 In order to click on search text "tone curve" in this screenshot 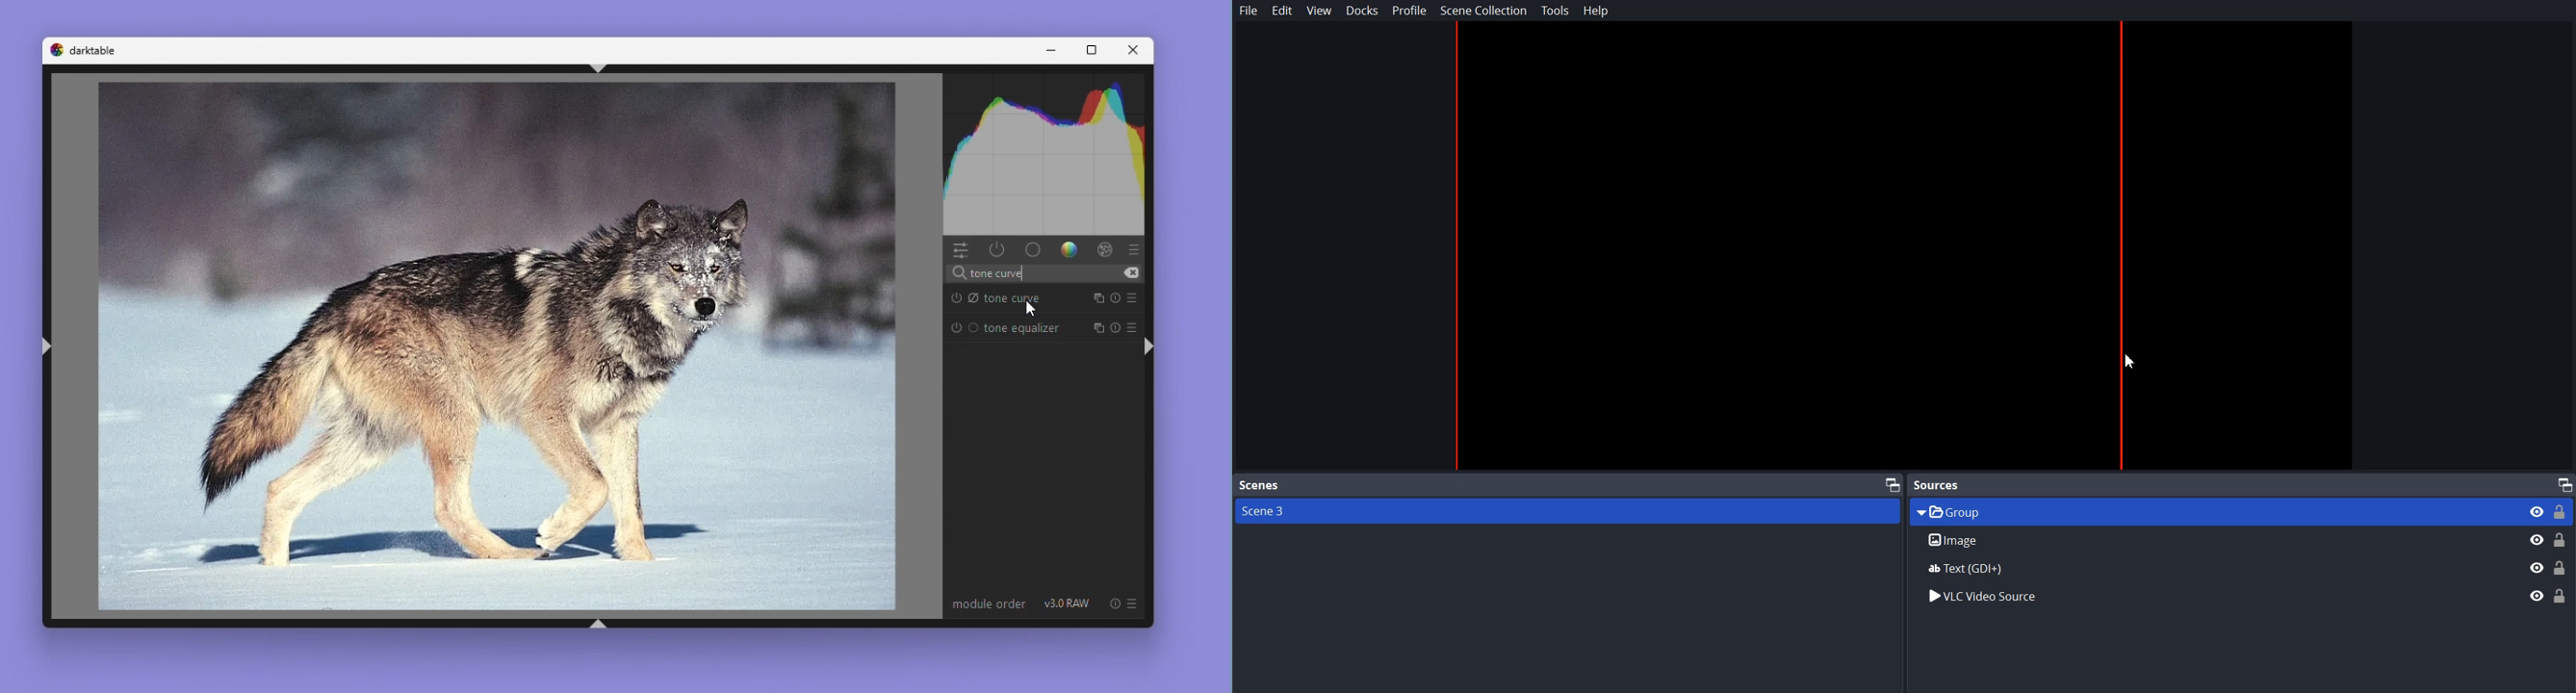, I will do `click(1042, 273)`.